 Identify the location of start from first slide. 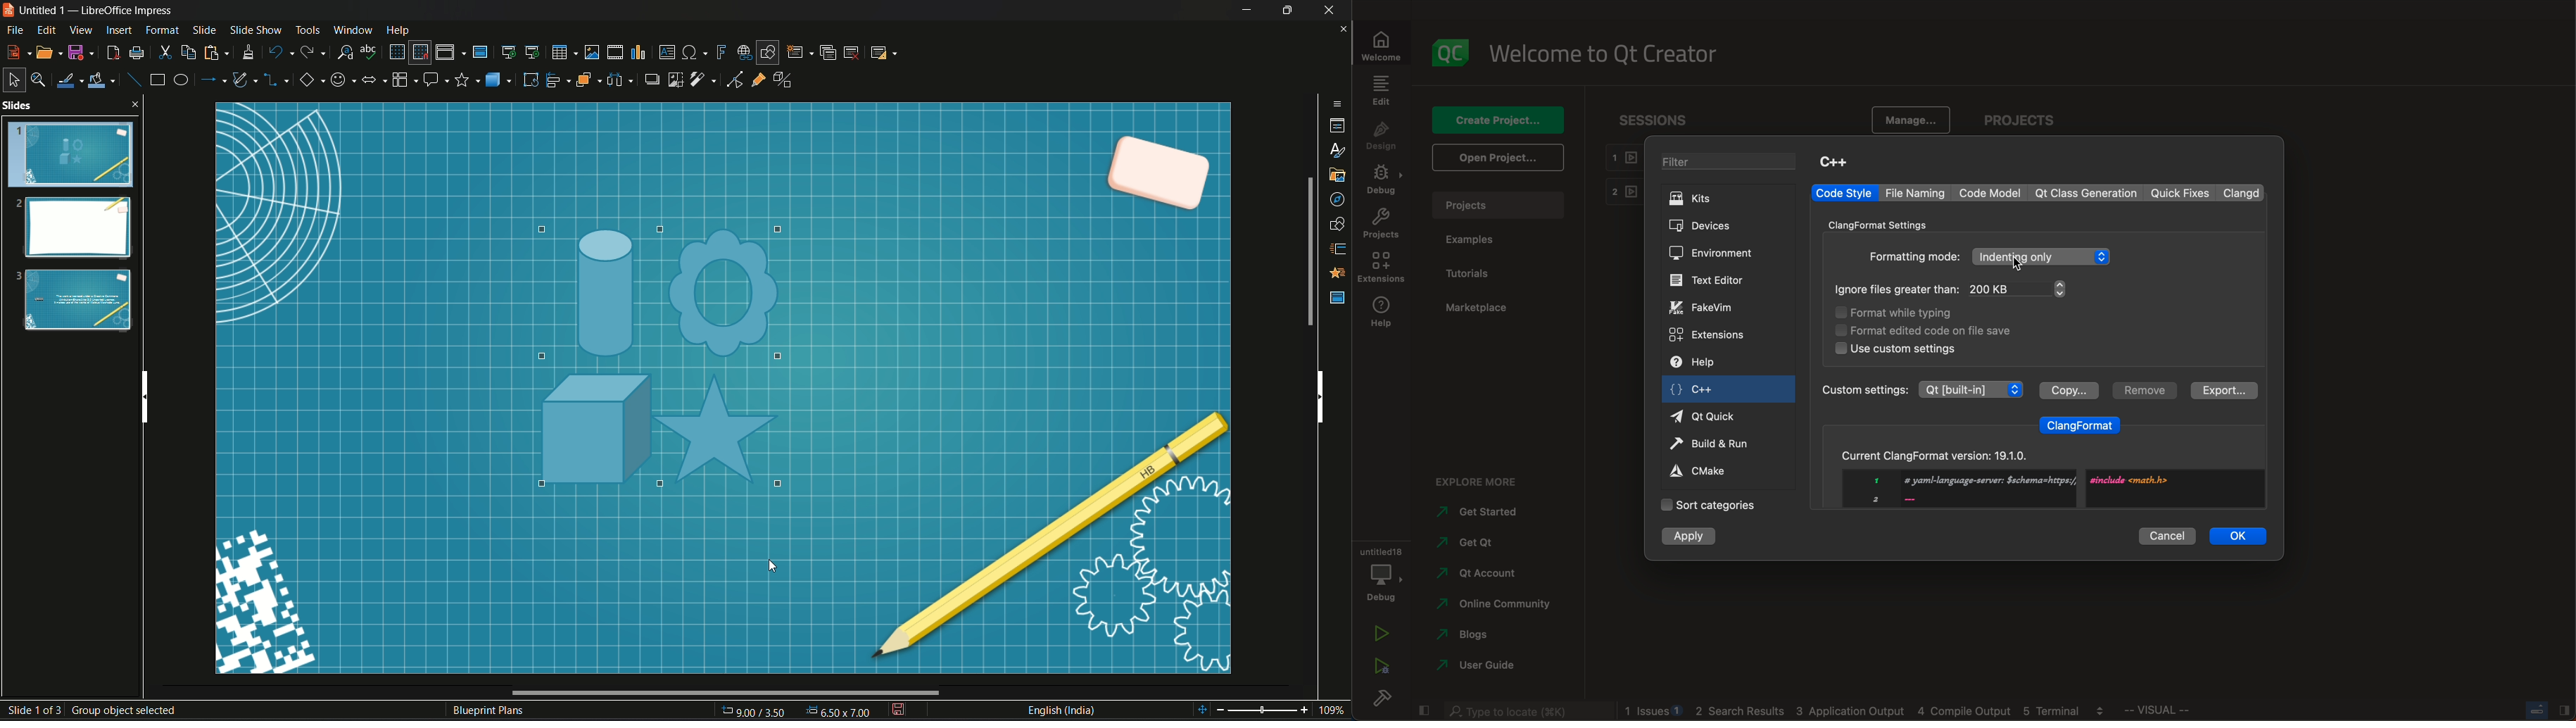
(507, 51).